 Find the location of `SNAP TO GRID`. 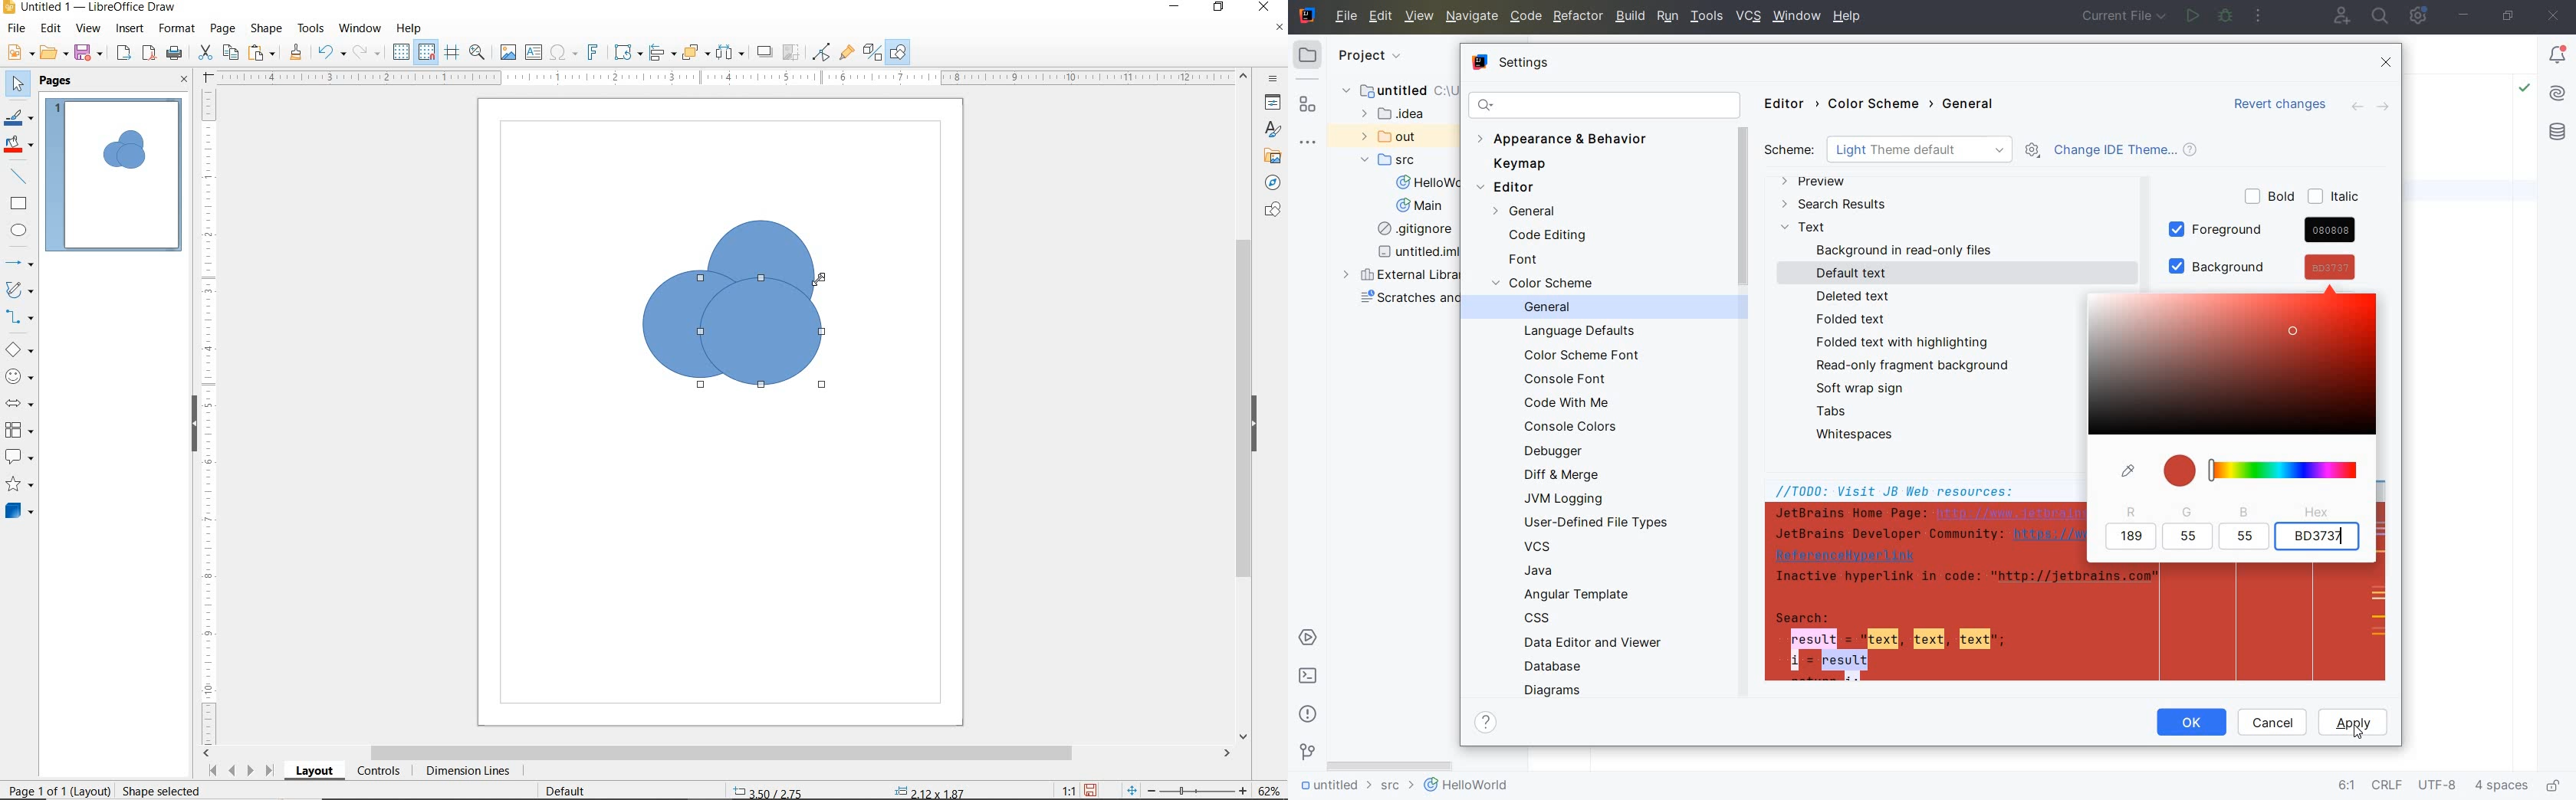

SNAP TO GRID is located at coordinates (426, 52).